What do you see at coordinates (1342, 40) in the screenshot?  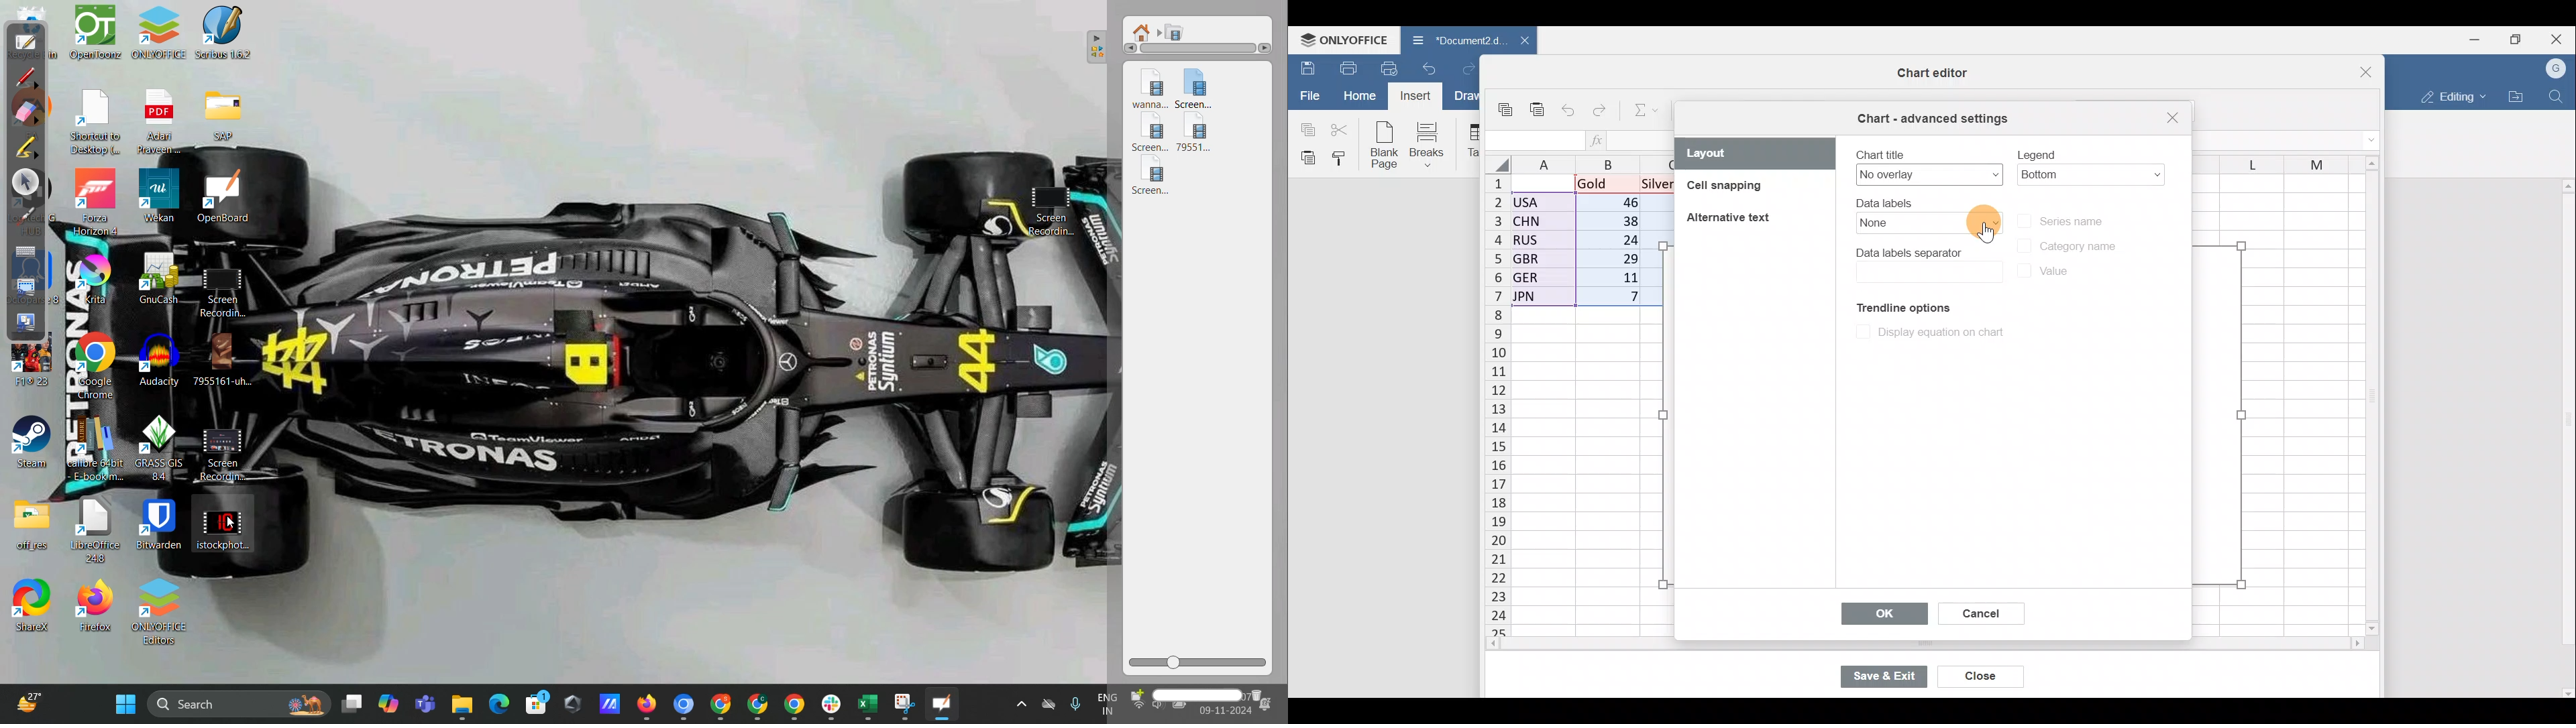 I see `ONLYOFFICE Menu` at bounding box center [1342, 40].